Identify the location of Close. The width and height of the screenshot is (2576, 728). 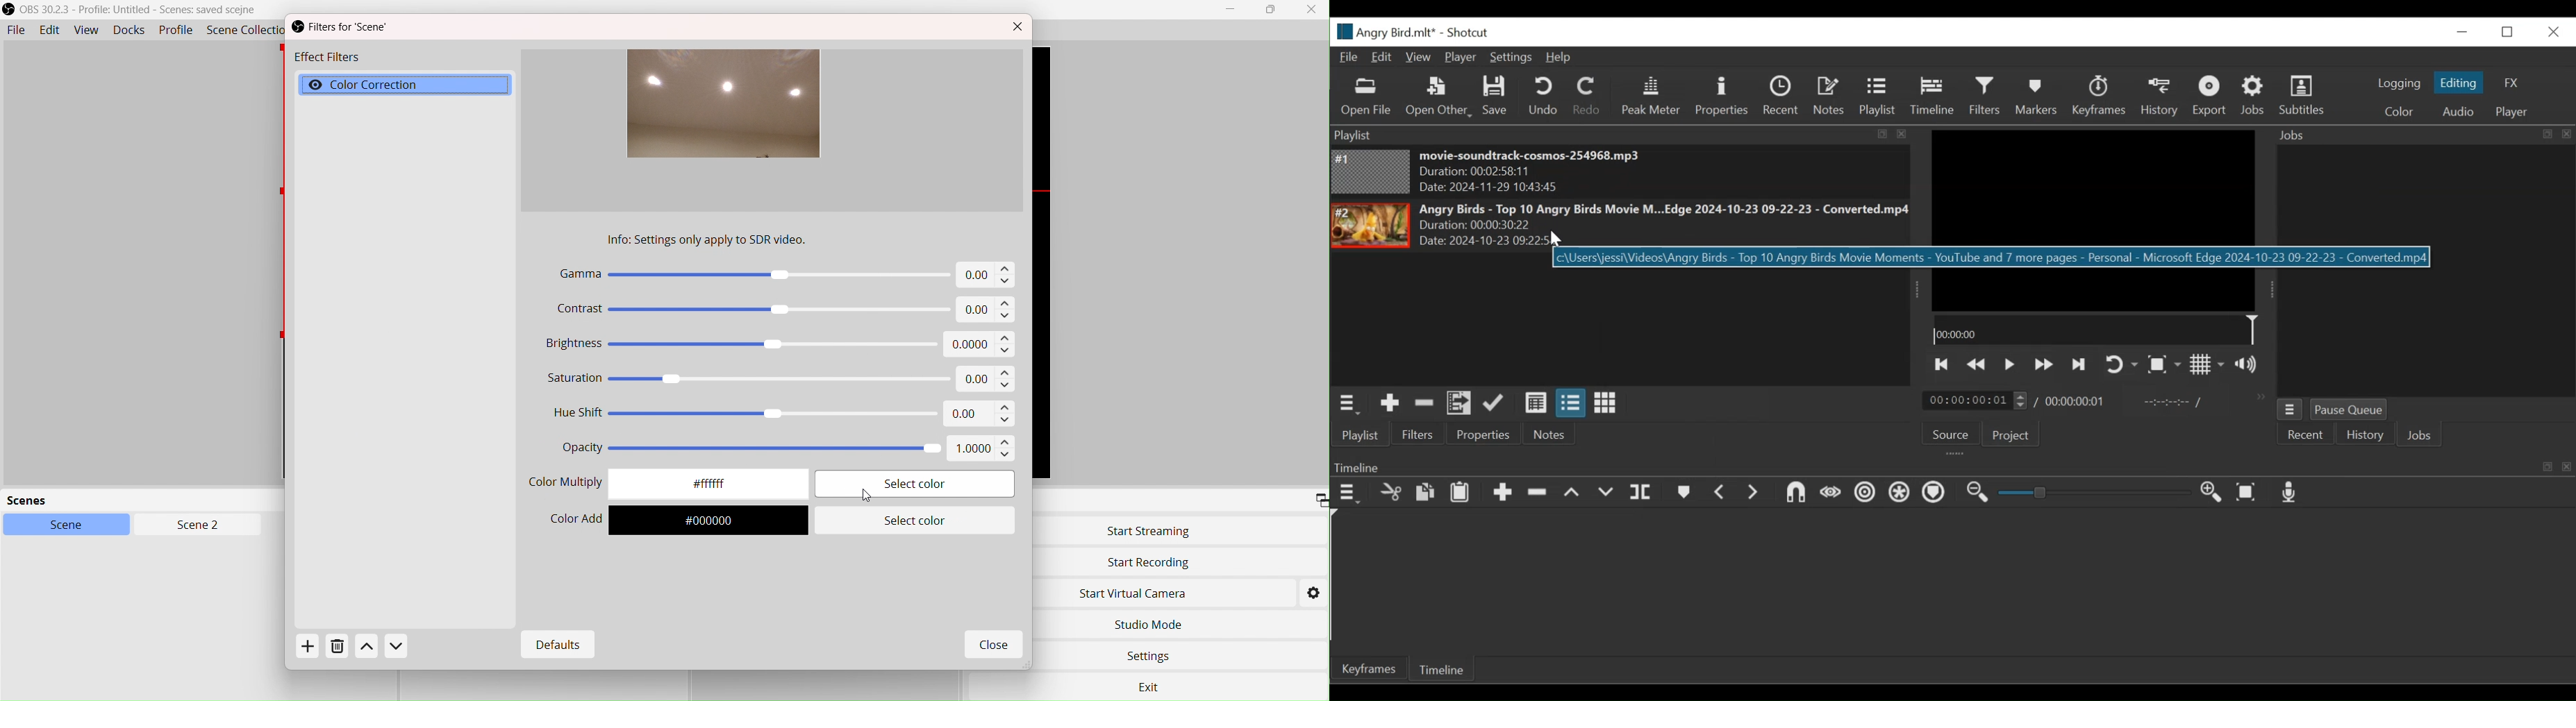
(2554, 30).